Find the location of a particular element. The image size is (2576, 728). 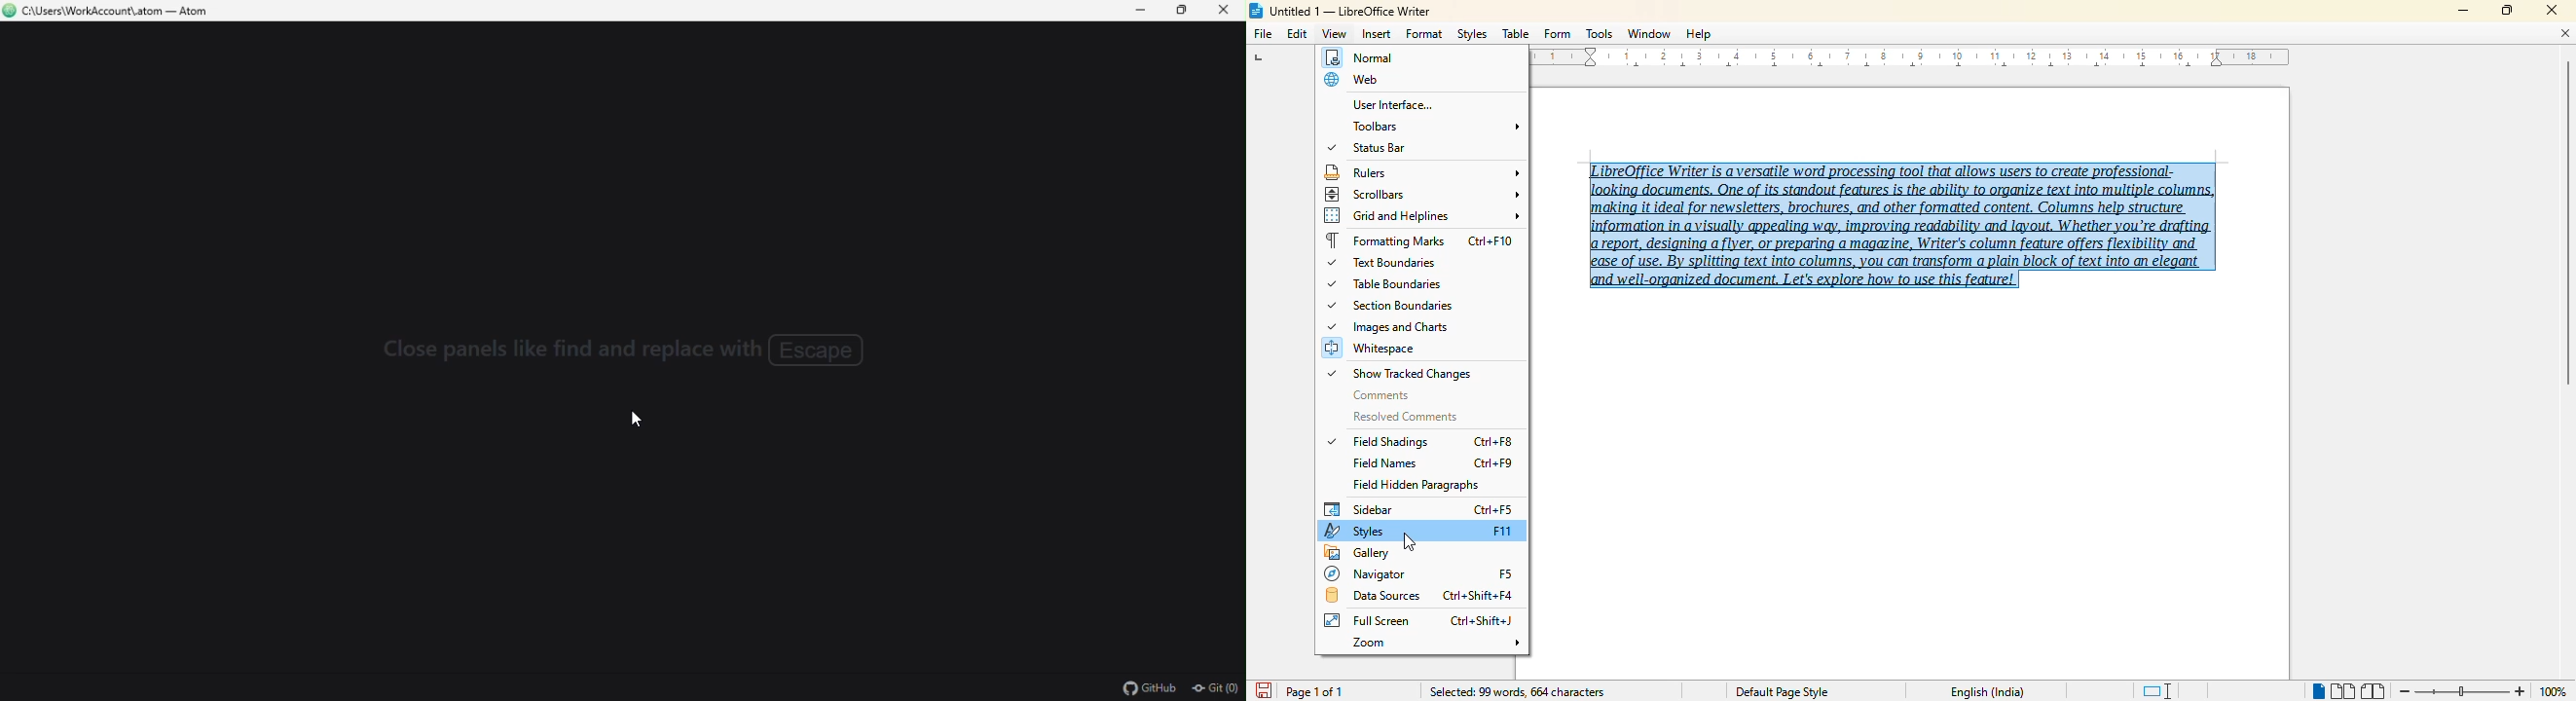

status bar is located at coordinates (1367, 148).